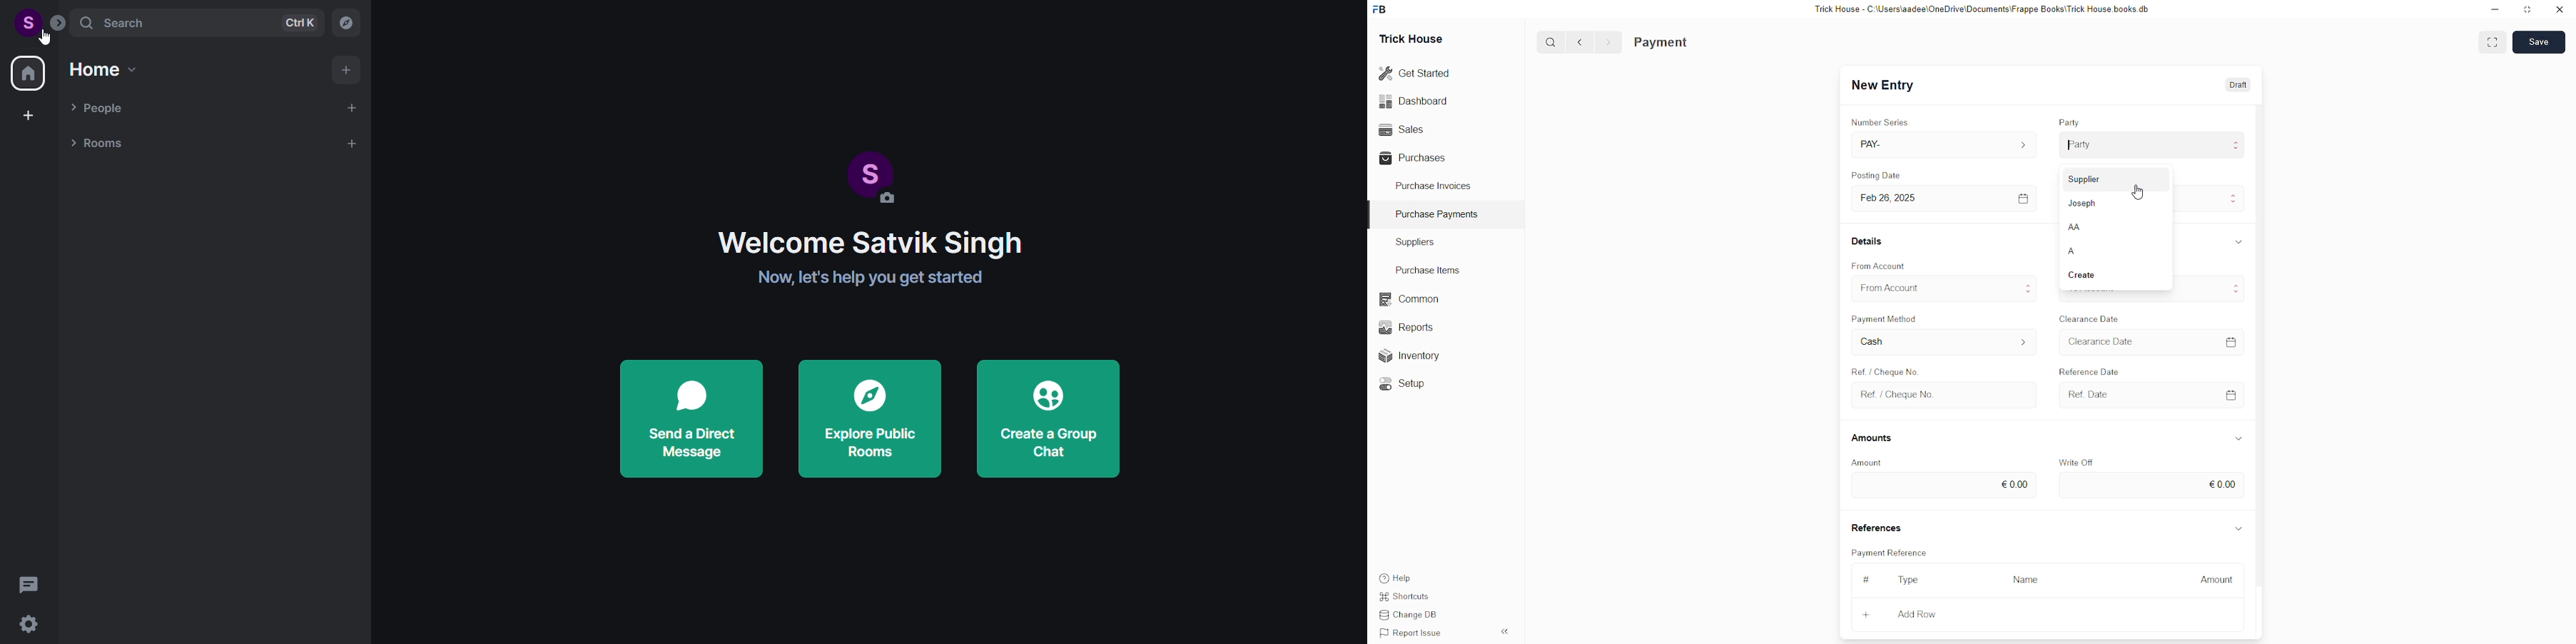 The height and width of the screenshot is (644, 2576). I want to click on Name, so click(2026, 580).